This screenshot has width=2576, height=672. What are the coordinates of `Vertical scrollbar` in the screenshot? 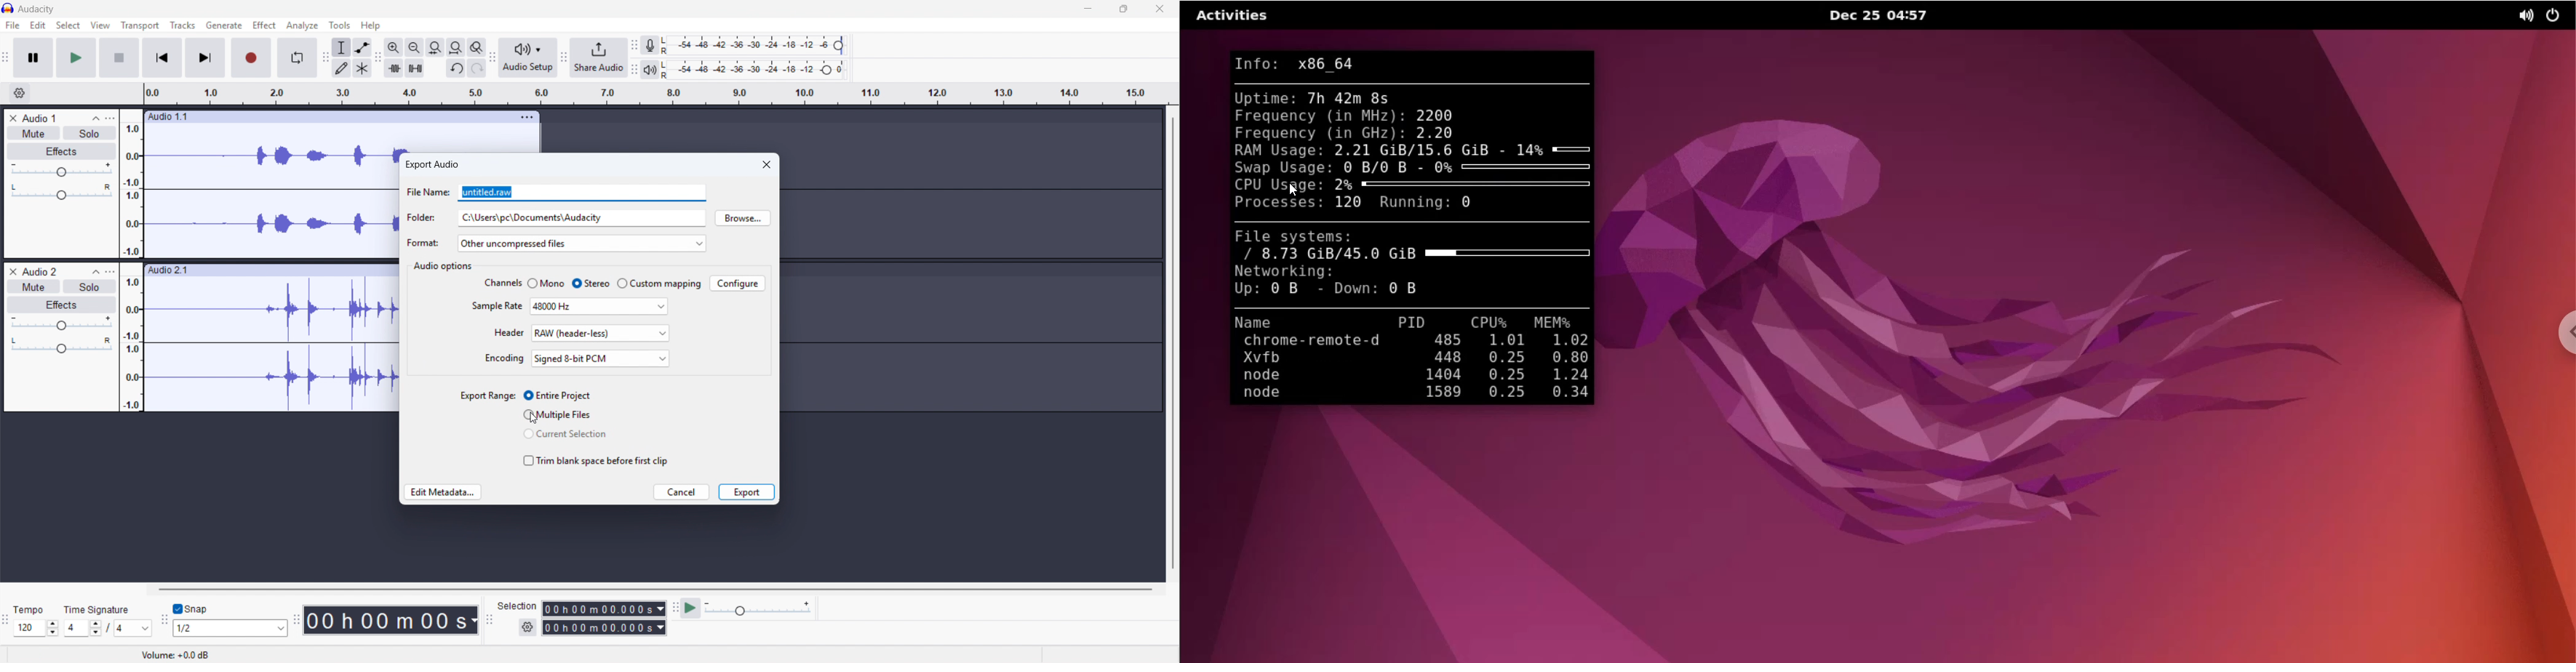 It's located at (1173, 343).